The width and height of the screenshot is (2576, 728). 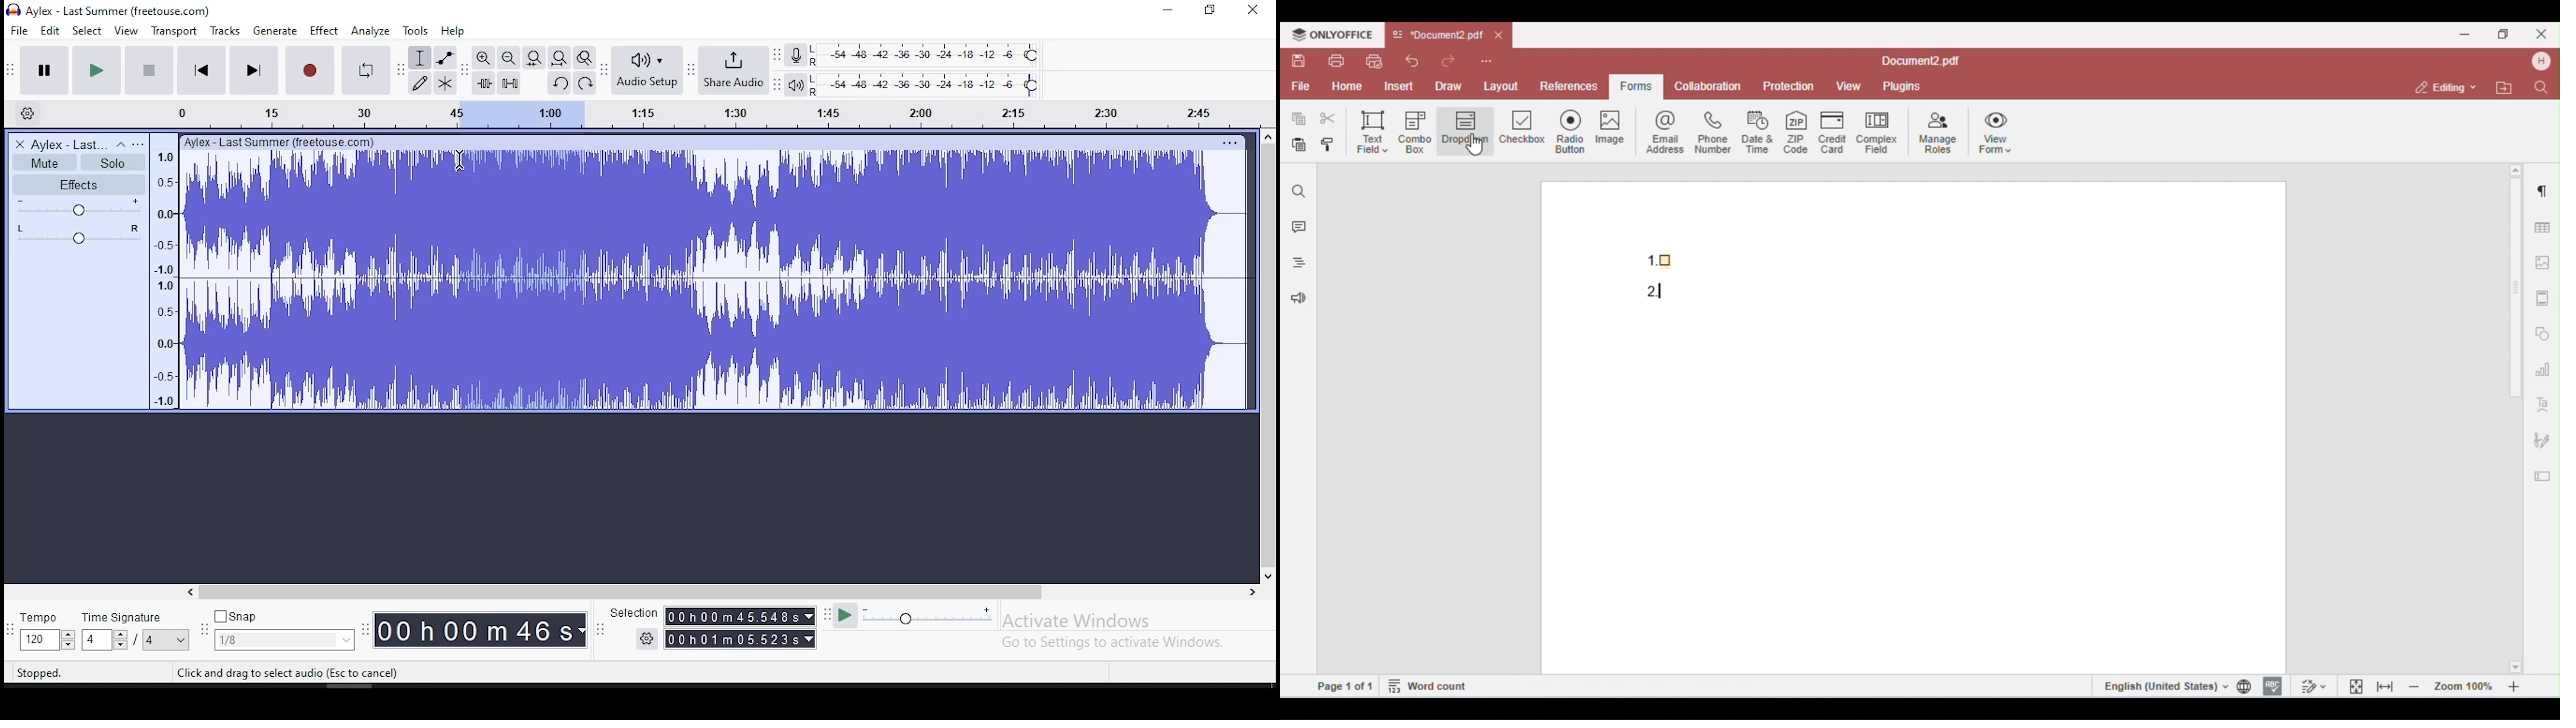 I want to click on play, so click(x=97, y=69).